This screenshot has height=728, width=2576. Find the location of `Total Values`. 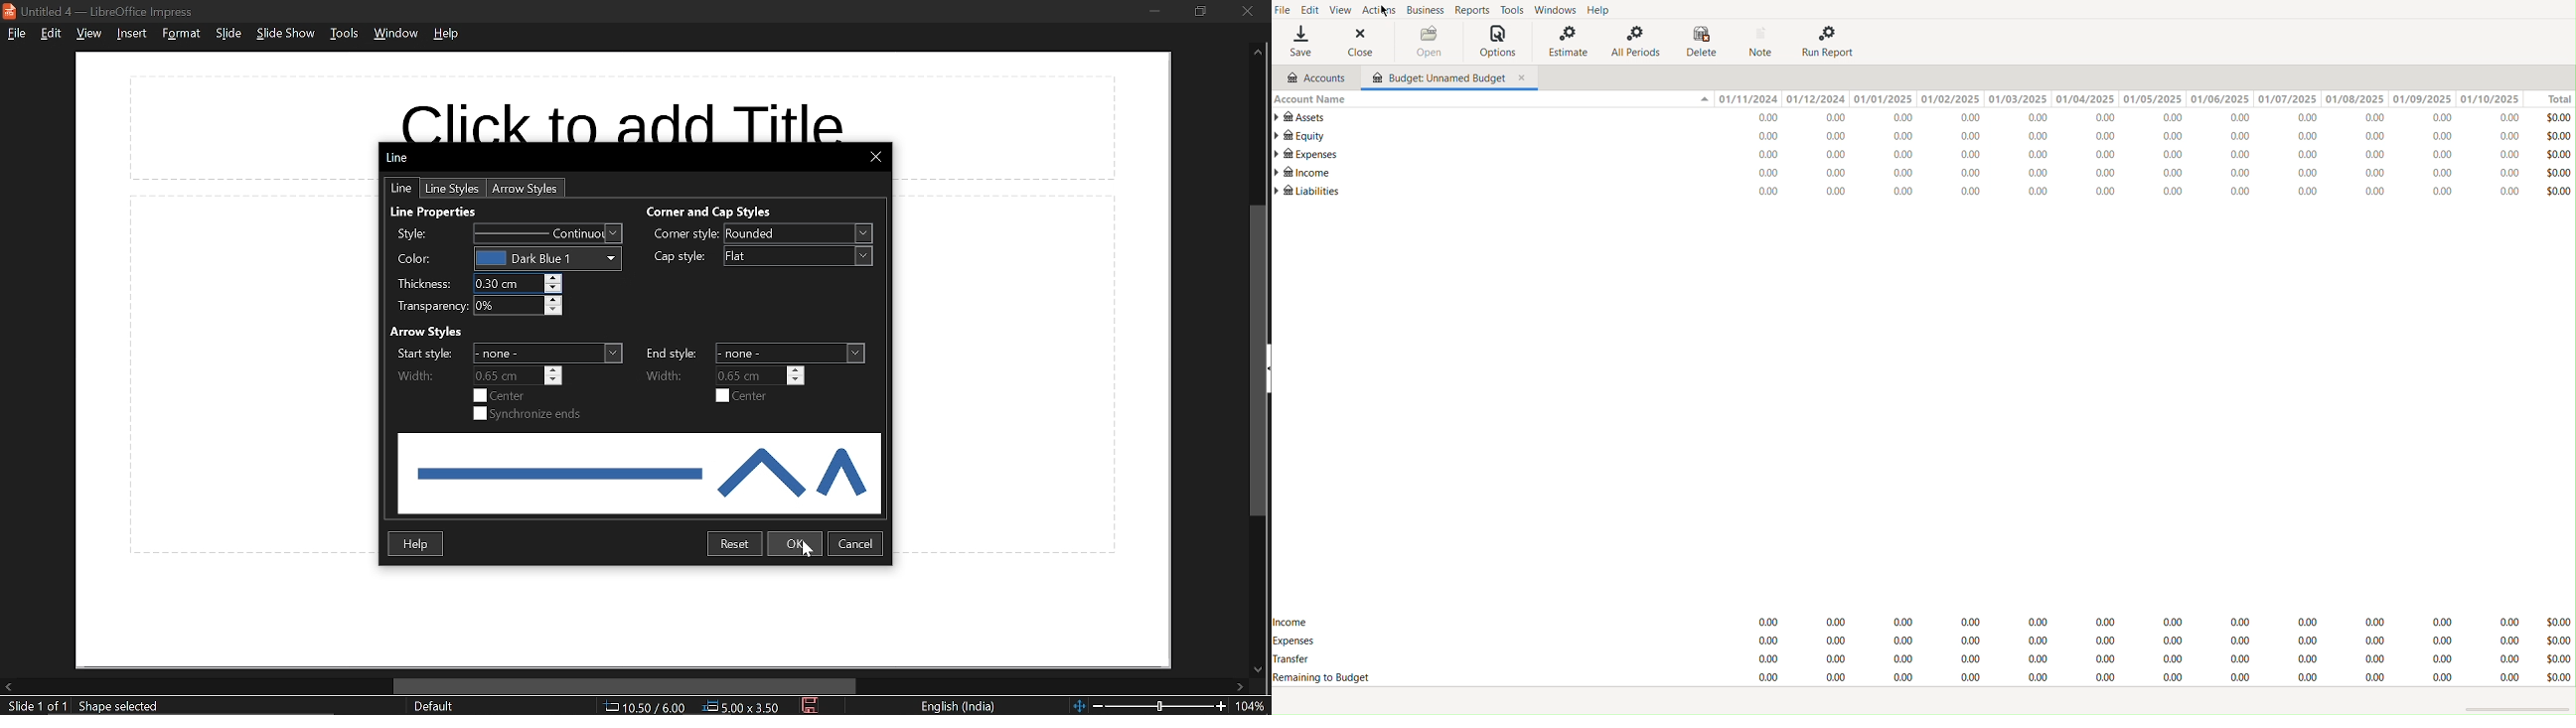

Total Values is located at coordinates (2560, 153).